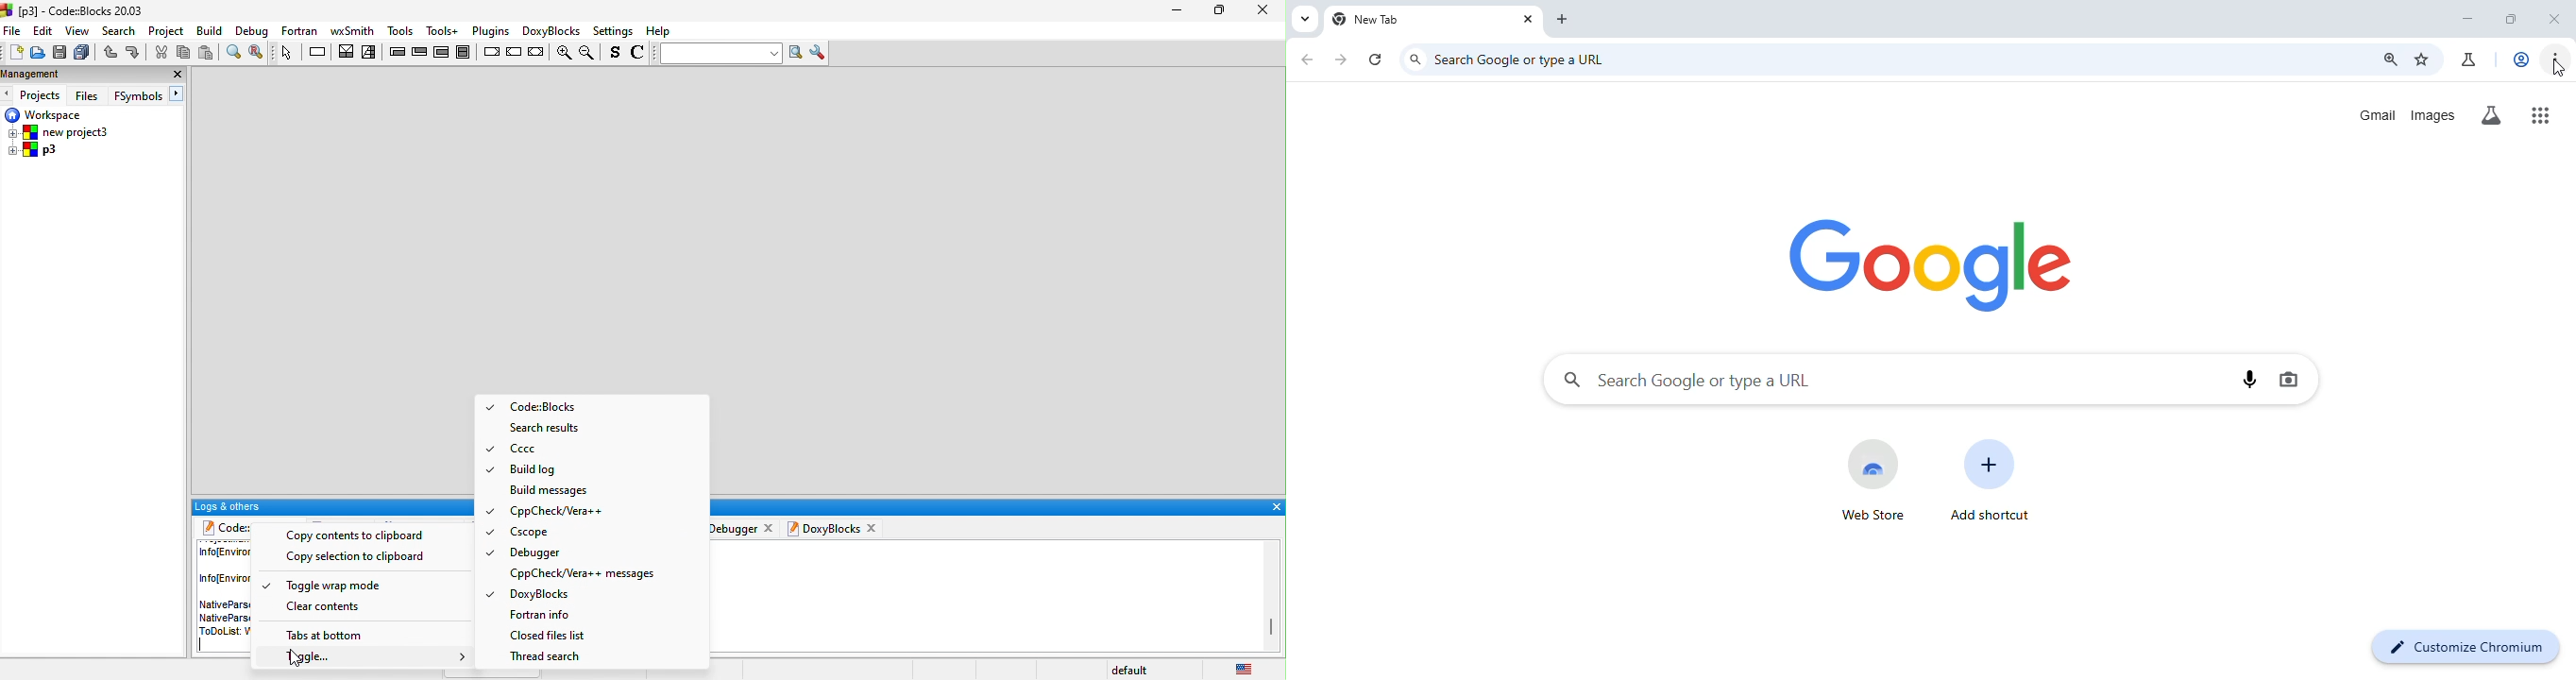  Describe the element at coordinates (547, 614) in the screenshot. I see `fortan info` at that location.